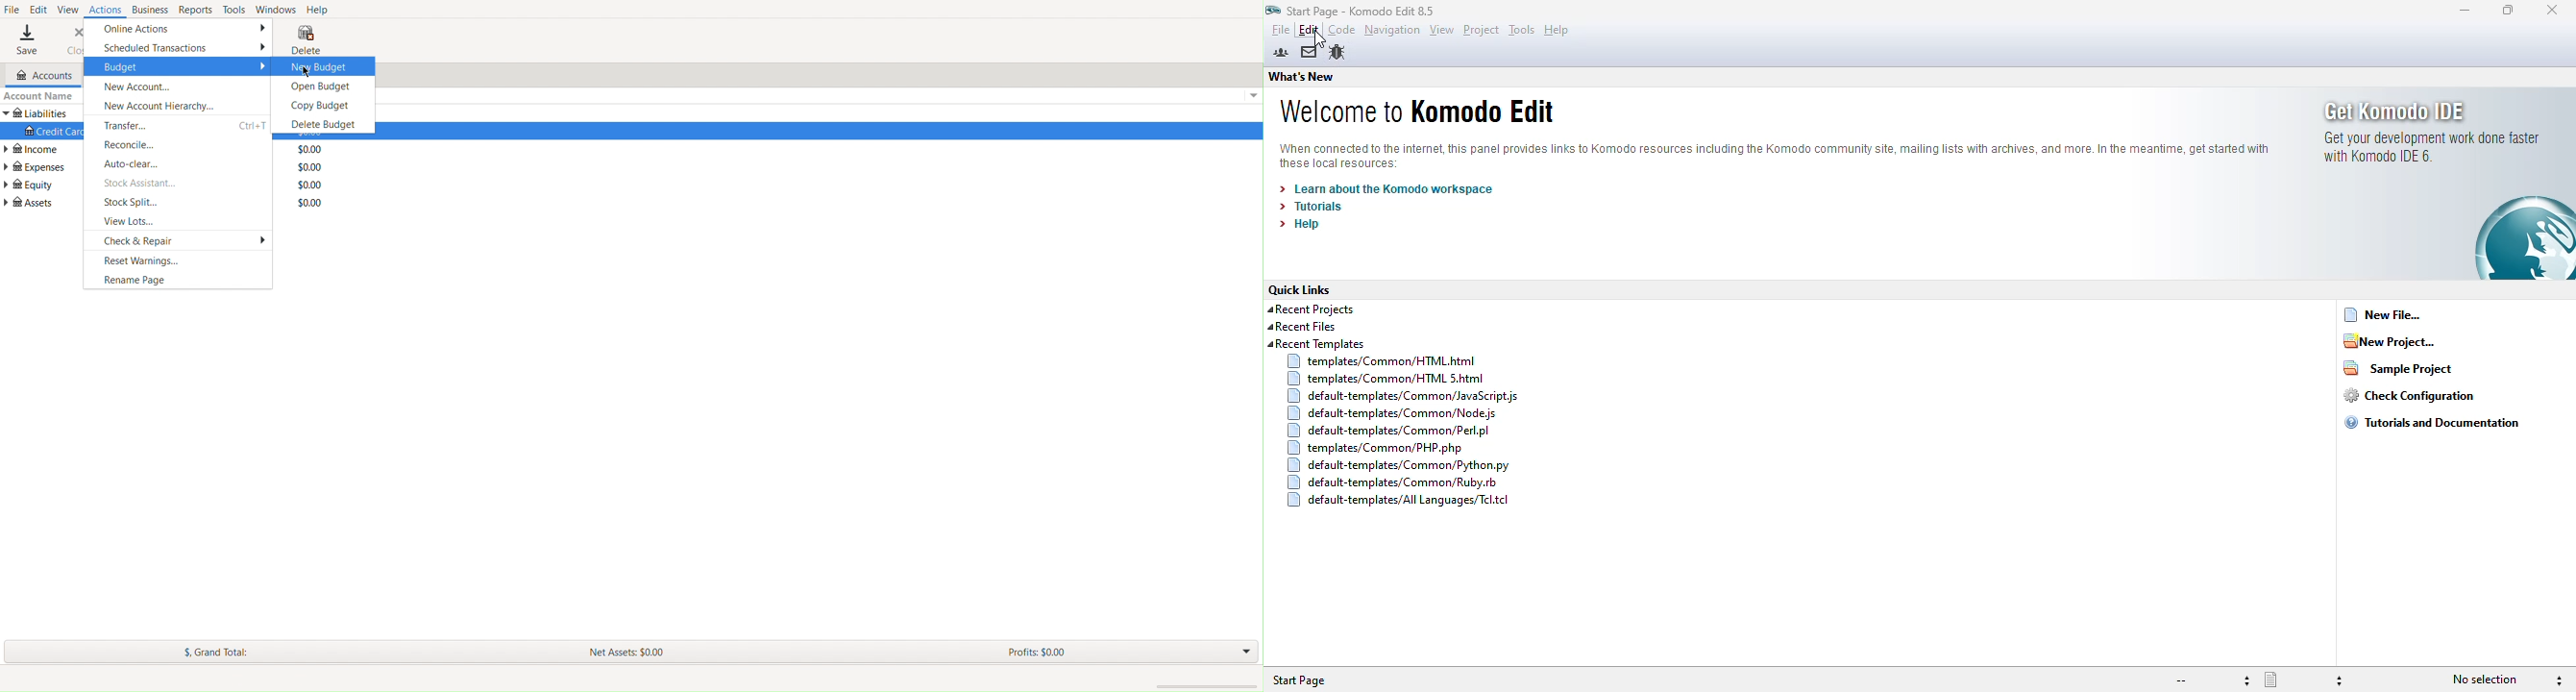 The width and height of the screenshot is (2576, 700). What do you see at coordinates (310, 184) in the screenshot?
I see `Total` at bounding box center [310, 184].